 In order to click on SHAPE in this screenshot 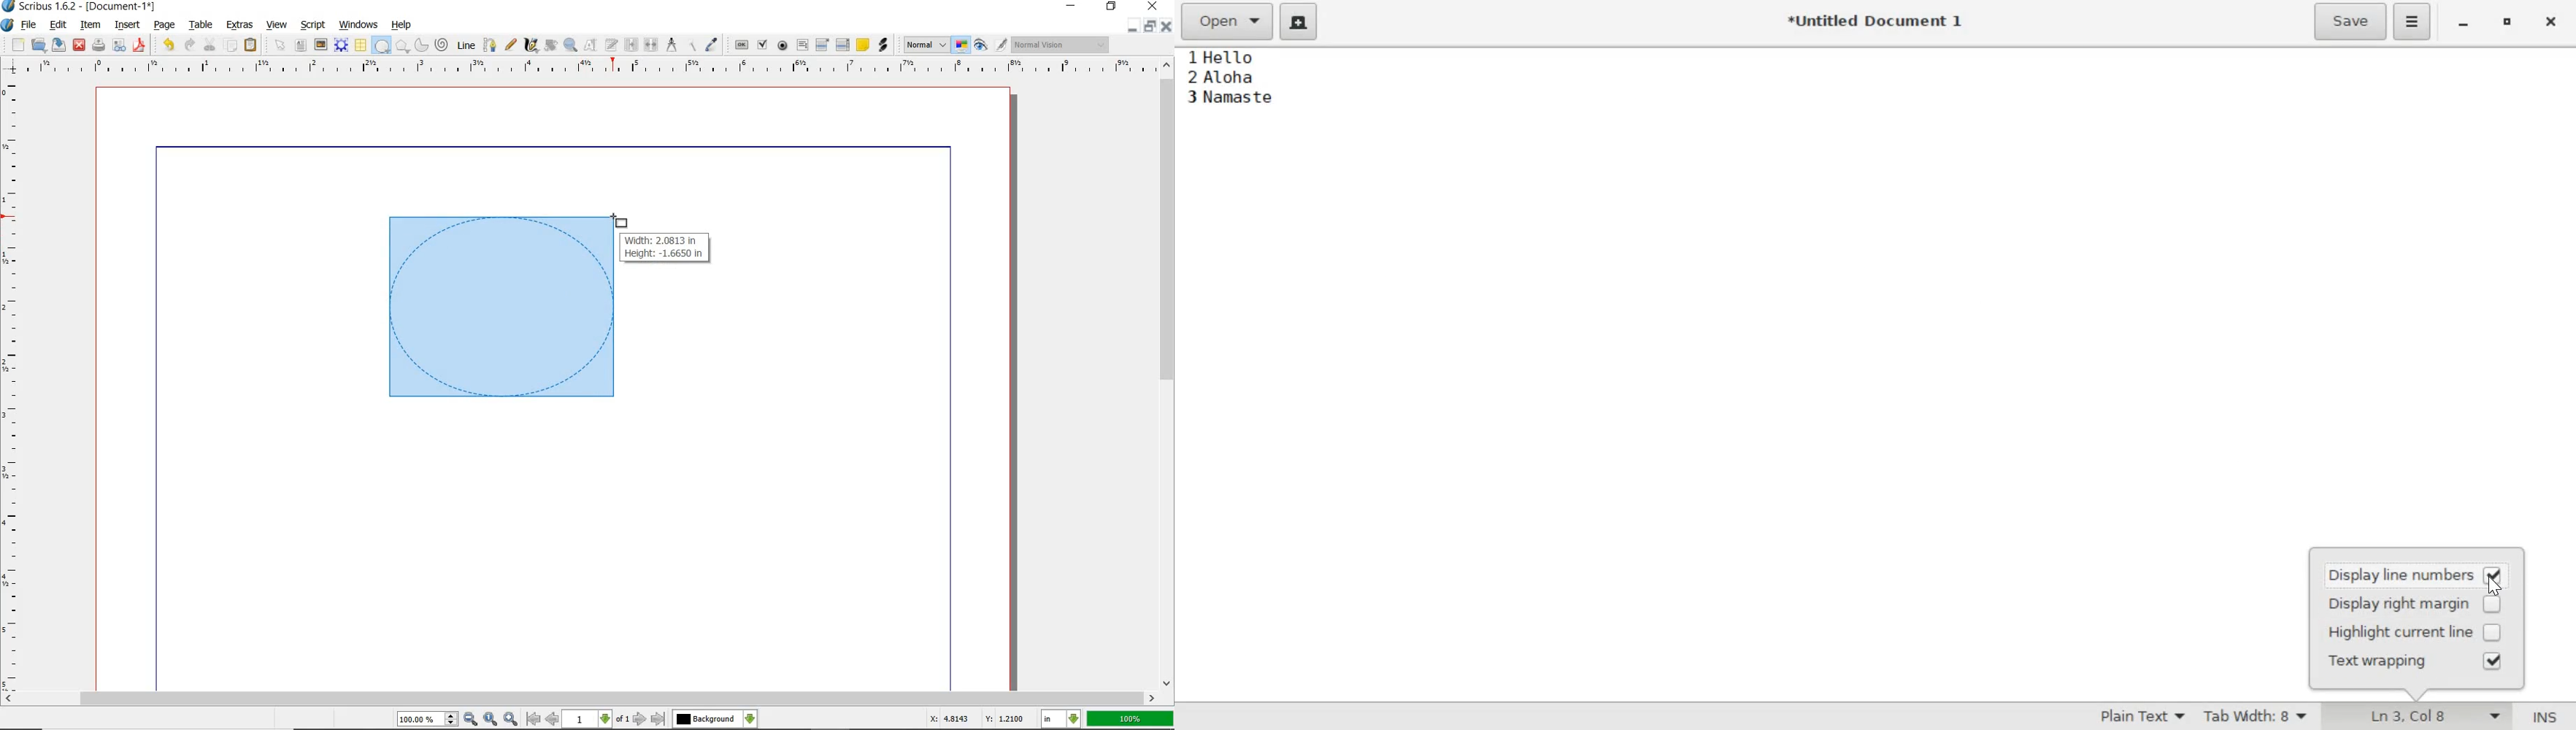, I will do `click(381, 46)`.